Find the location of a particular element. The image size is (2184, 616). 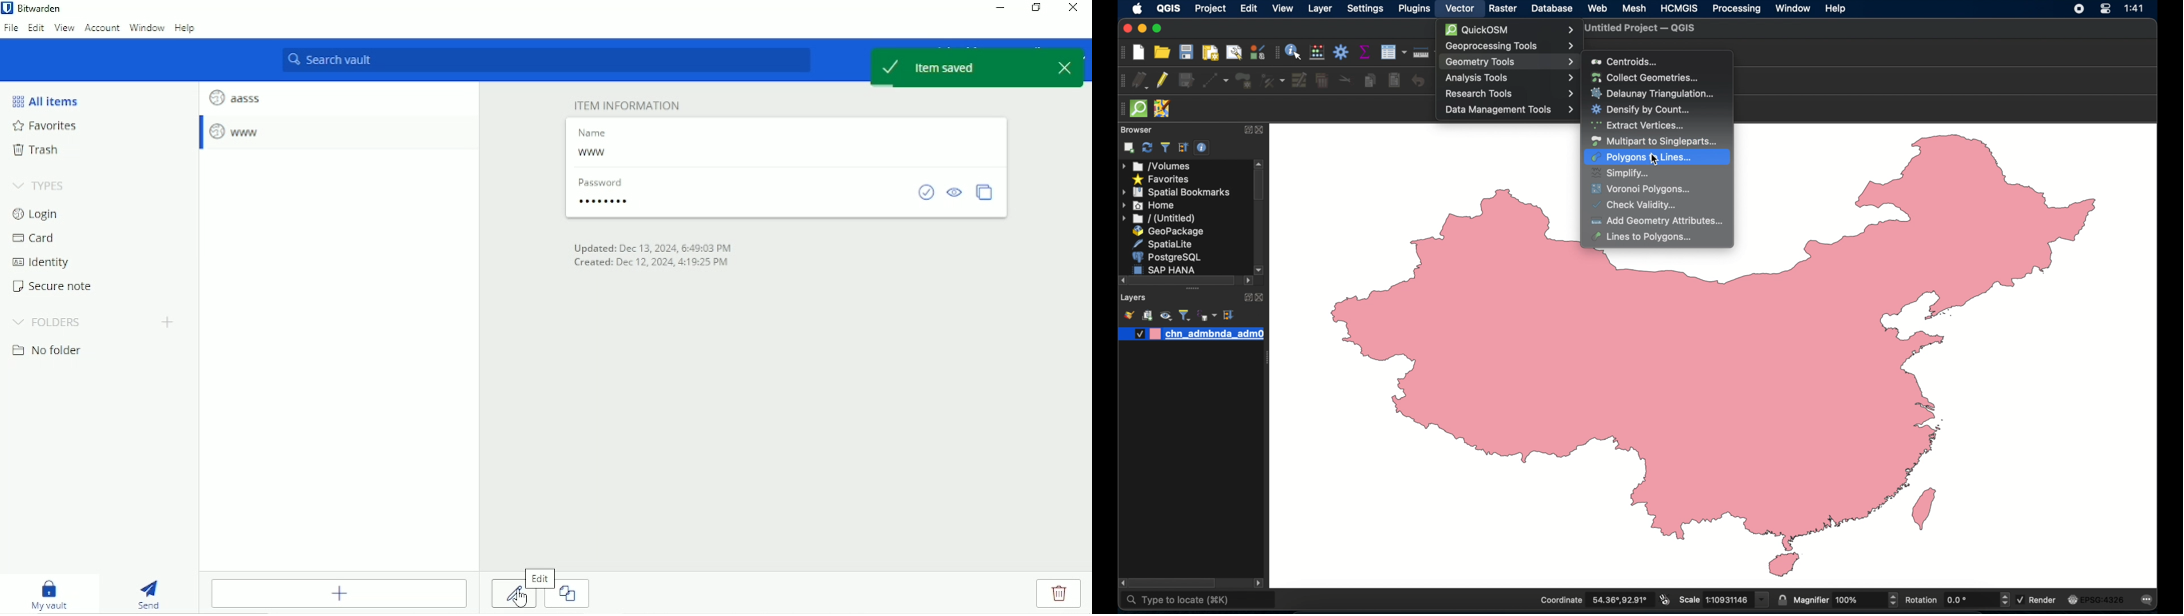

Password is located at coordinates (603, 181).